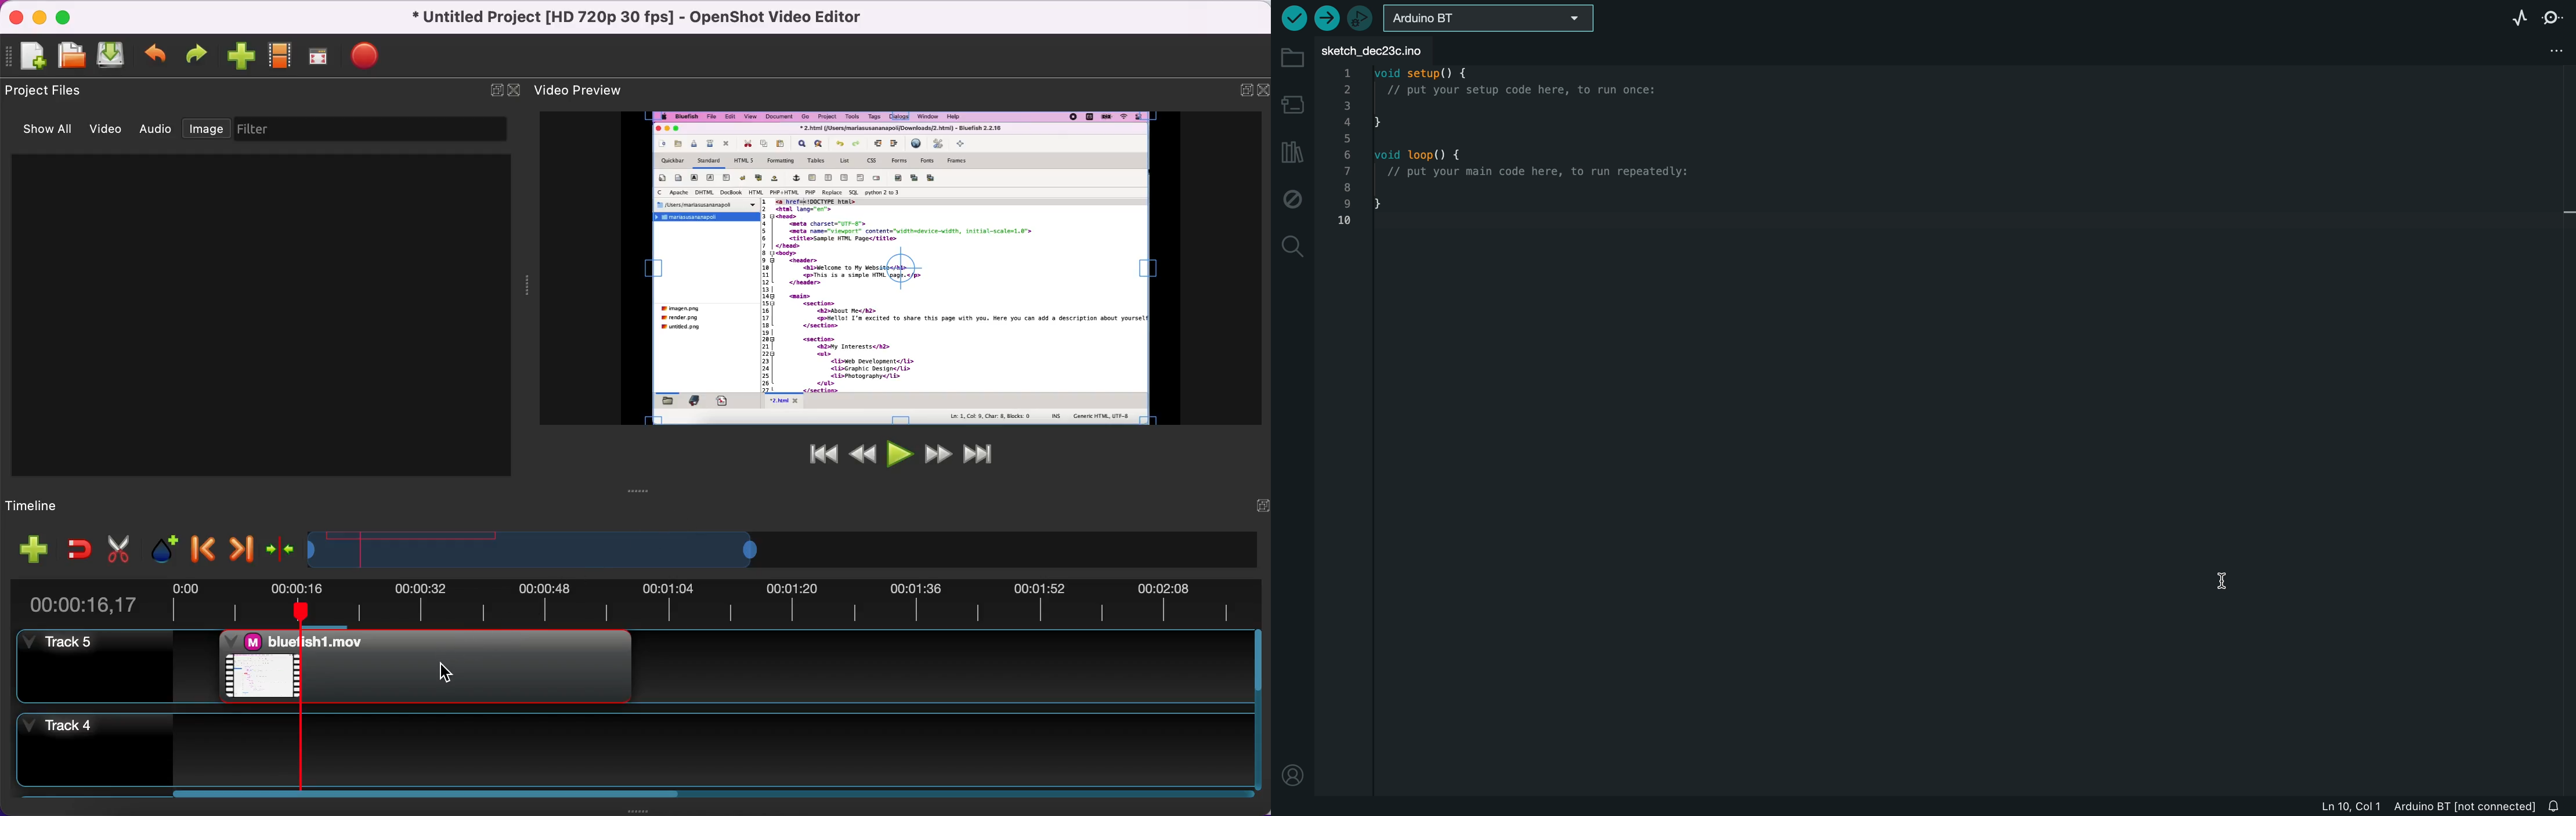 The width and height of the screenshot is (2576, 840). I want to click on add file, so click(27, 549).